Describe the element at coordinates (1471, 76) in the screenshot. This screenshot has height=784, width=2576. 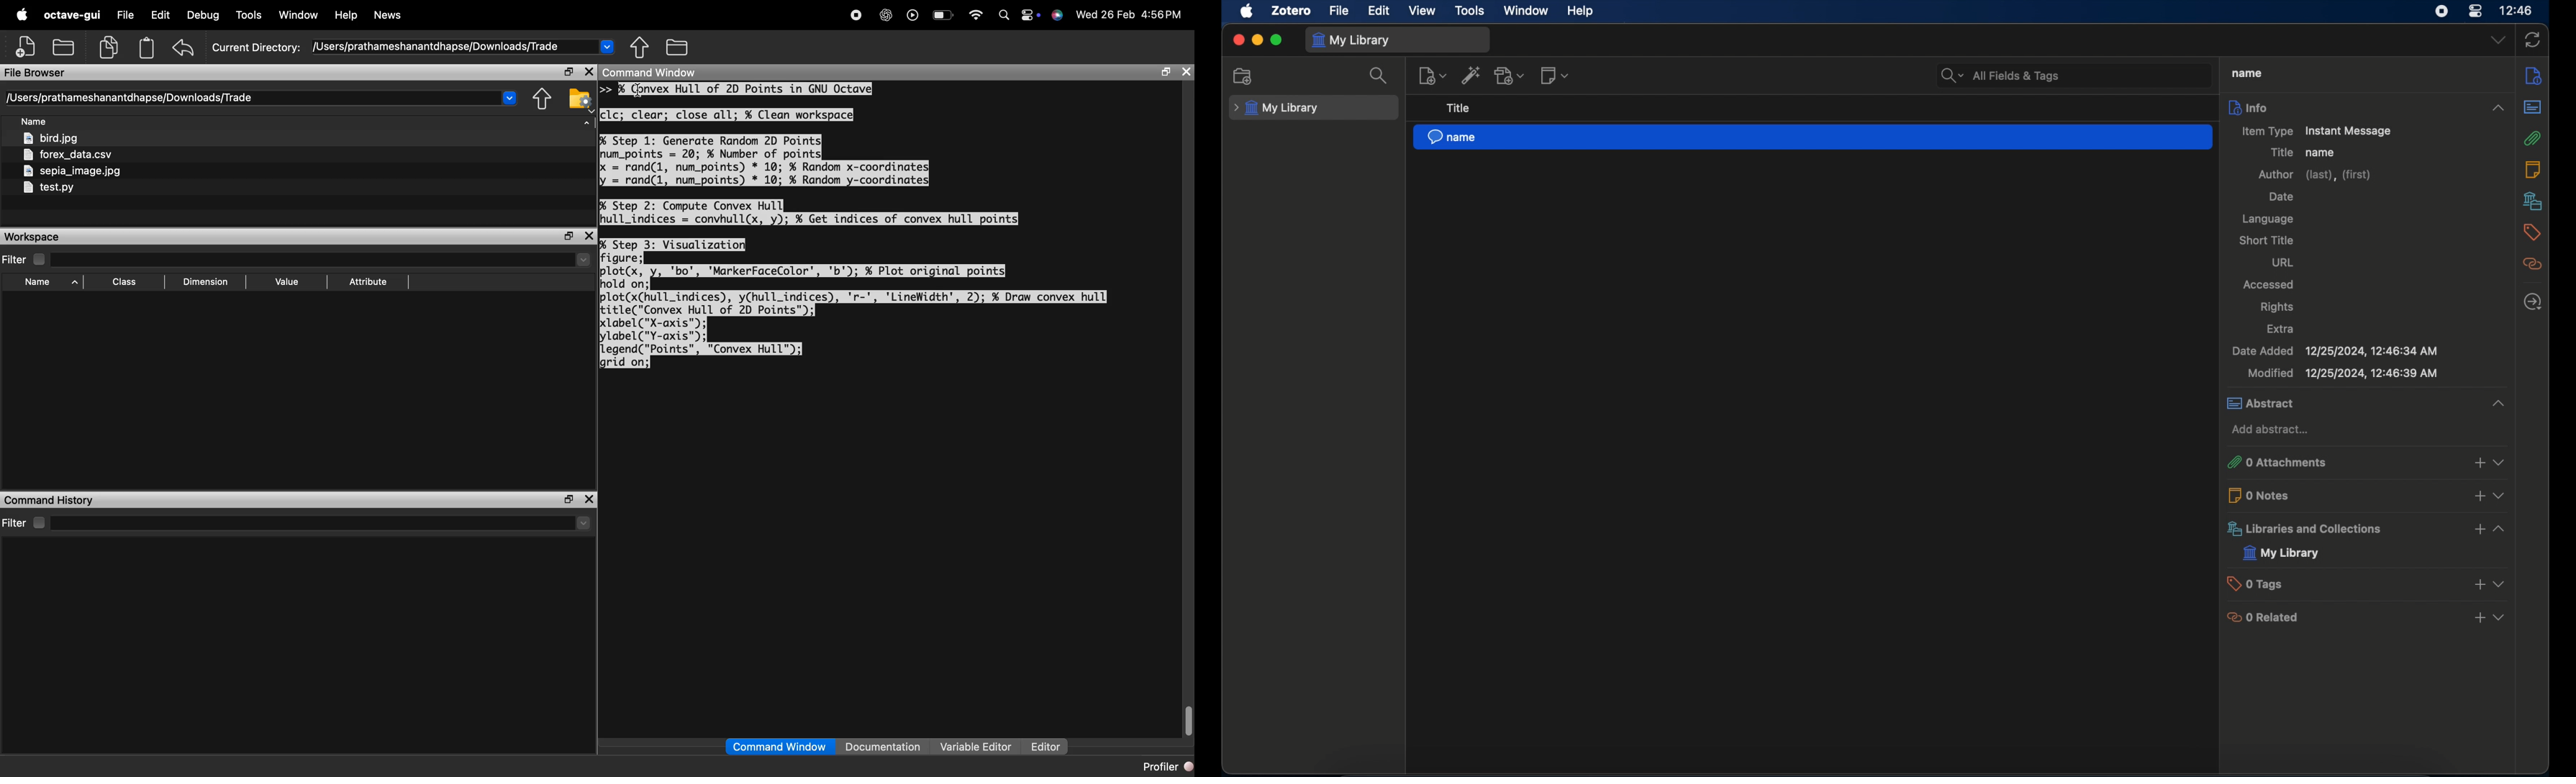
I see `add item by identifier` at that location.